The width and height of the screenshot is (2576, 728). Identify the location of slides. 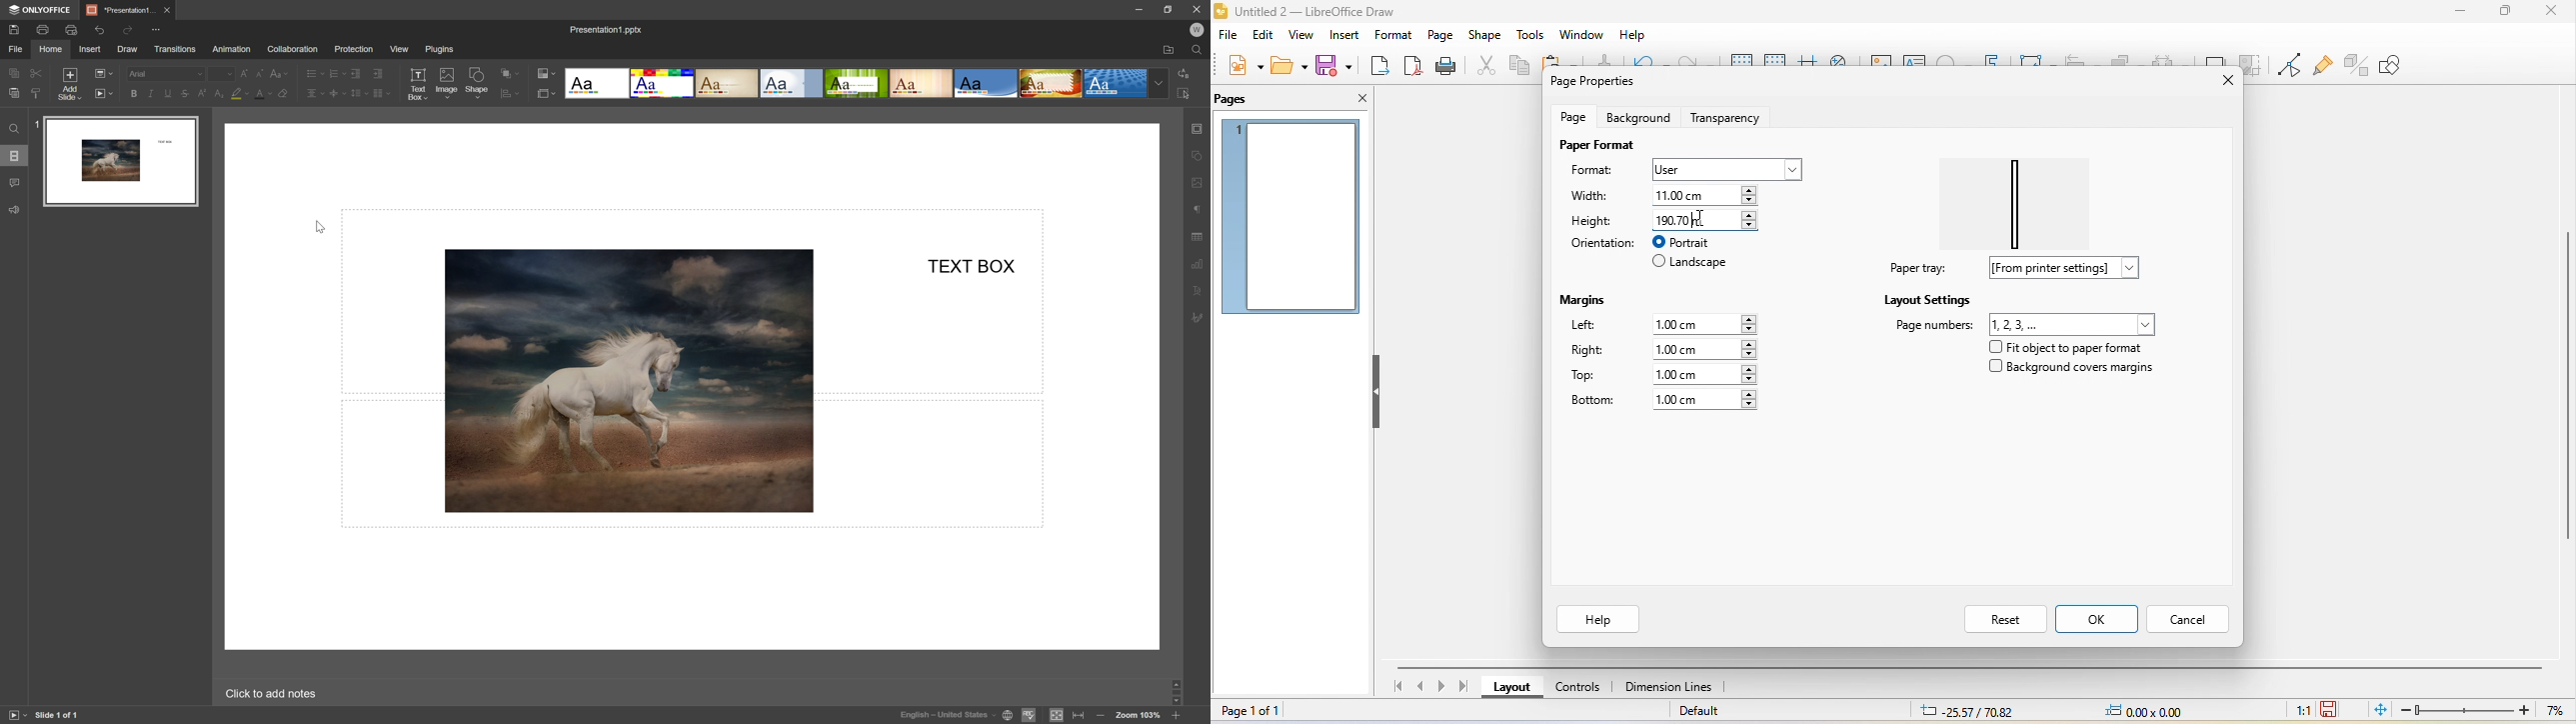
(15, 157).